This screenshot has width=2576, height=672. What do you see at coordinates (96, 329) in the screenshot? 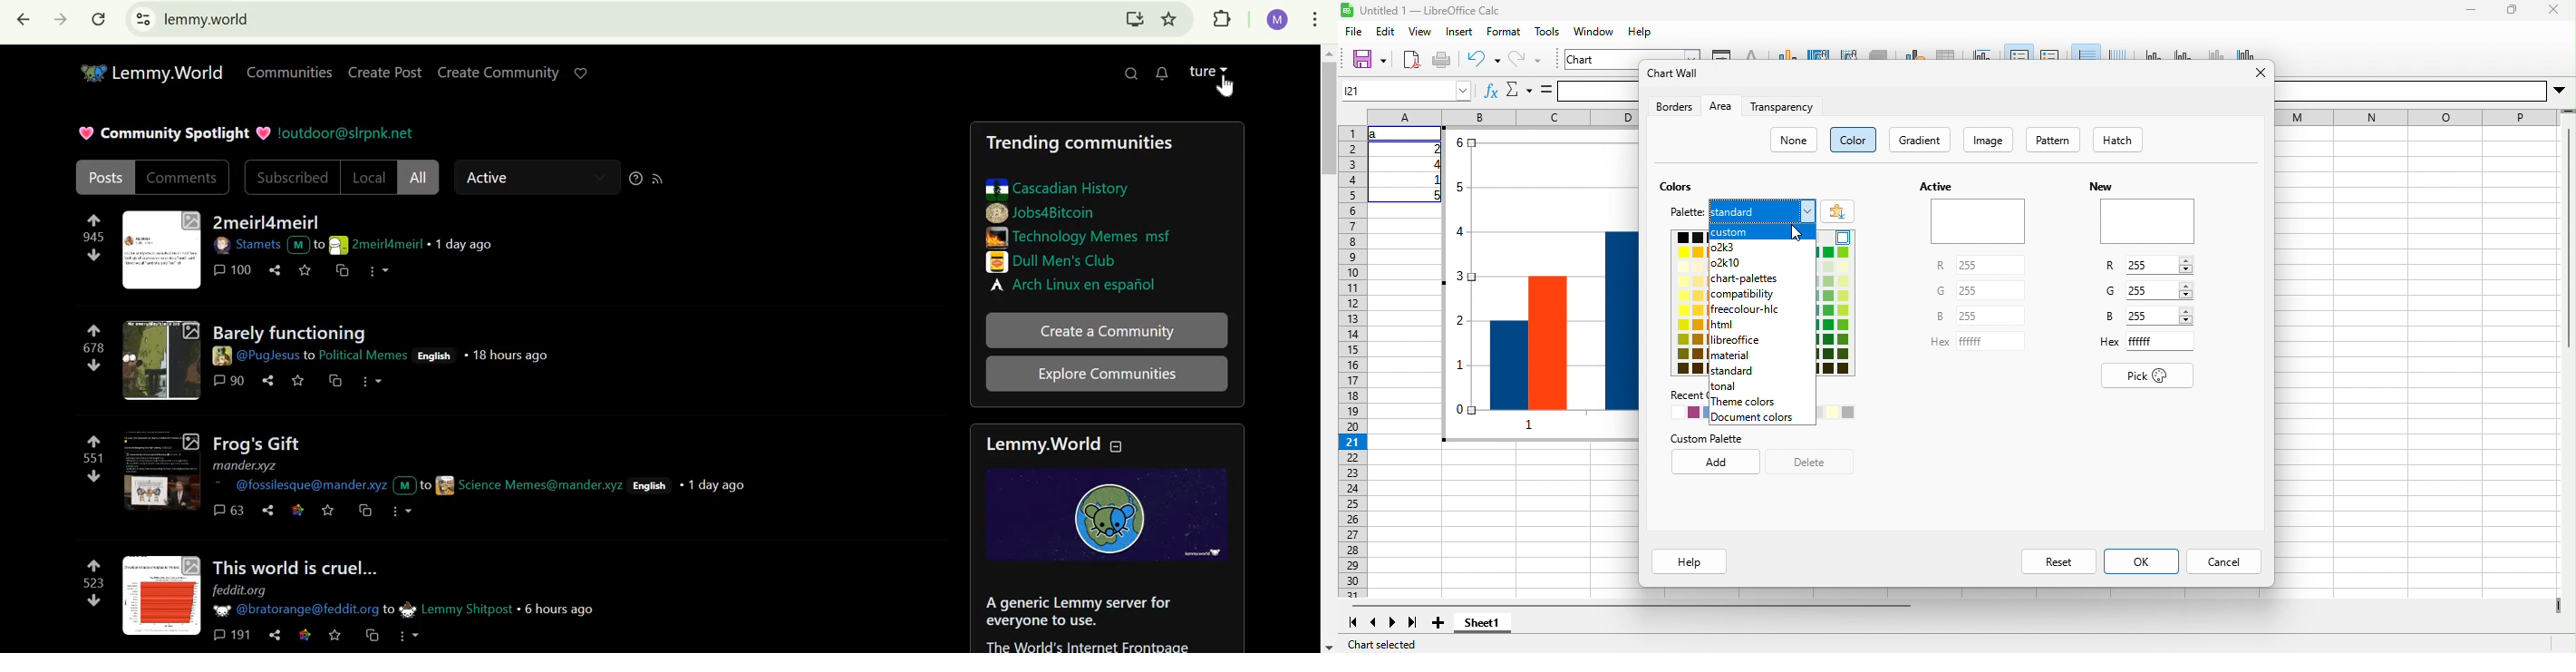
I see `upvote` at bounding box center [96, 329].